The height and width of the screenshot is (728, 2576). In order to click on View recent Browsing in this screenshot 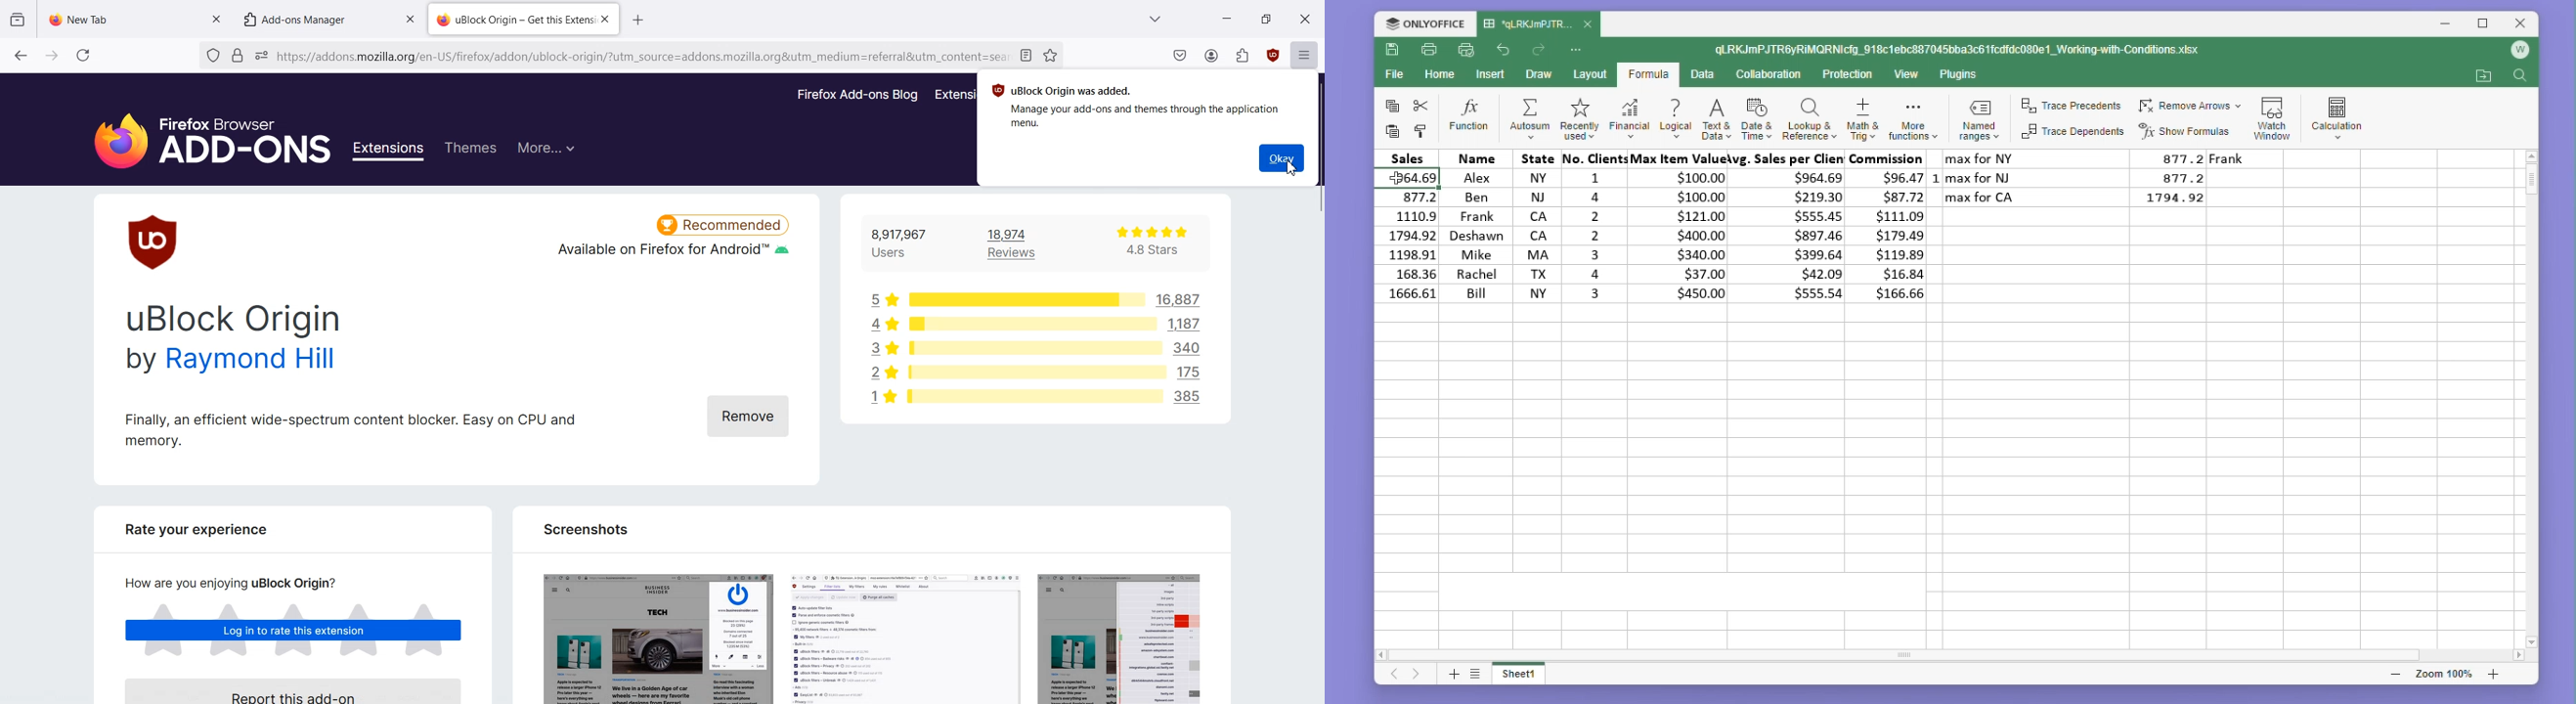, I will do `click(18, 20)`.